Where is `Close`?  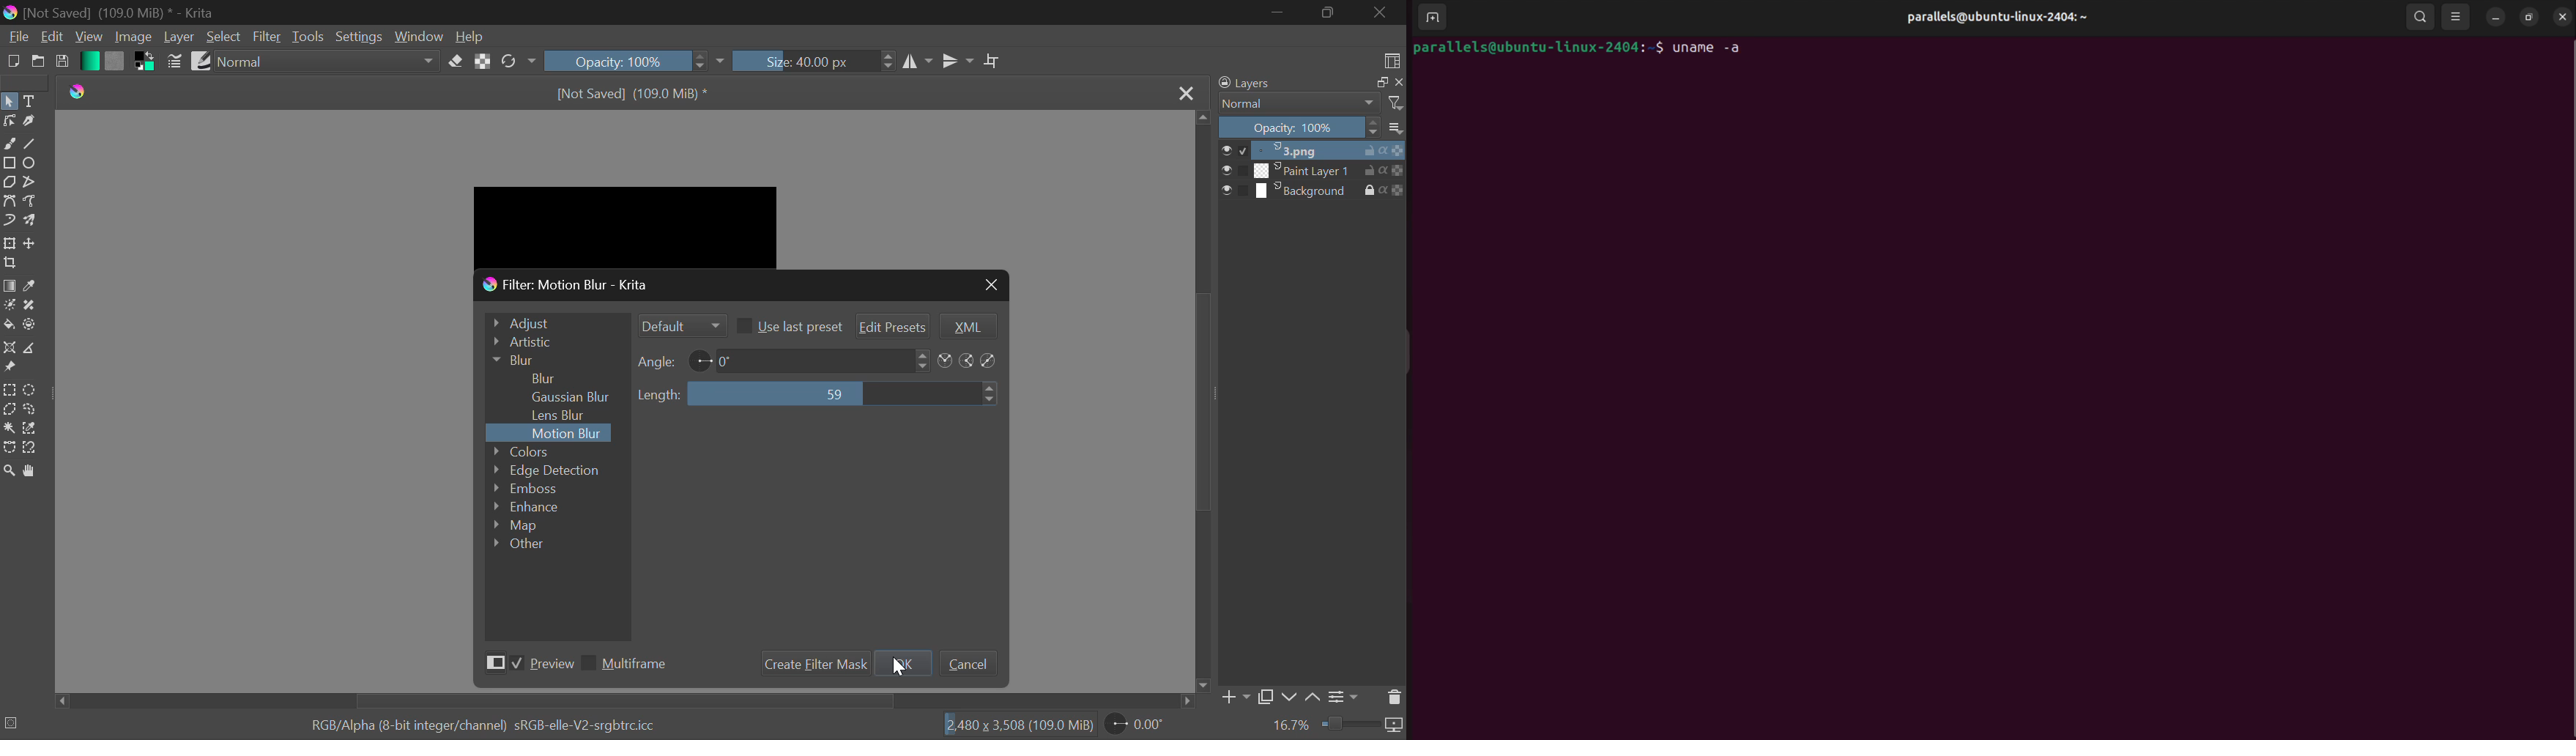 Close is located at coordinates (1188, 95).